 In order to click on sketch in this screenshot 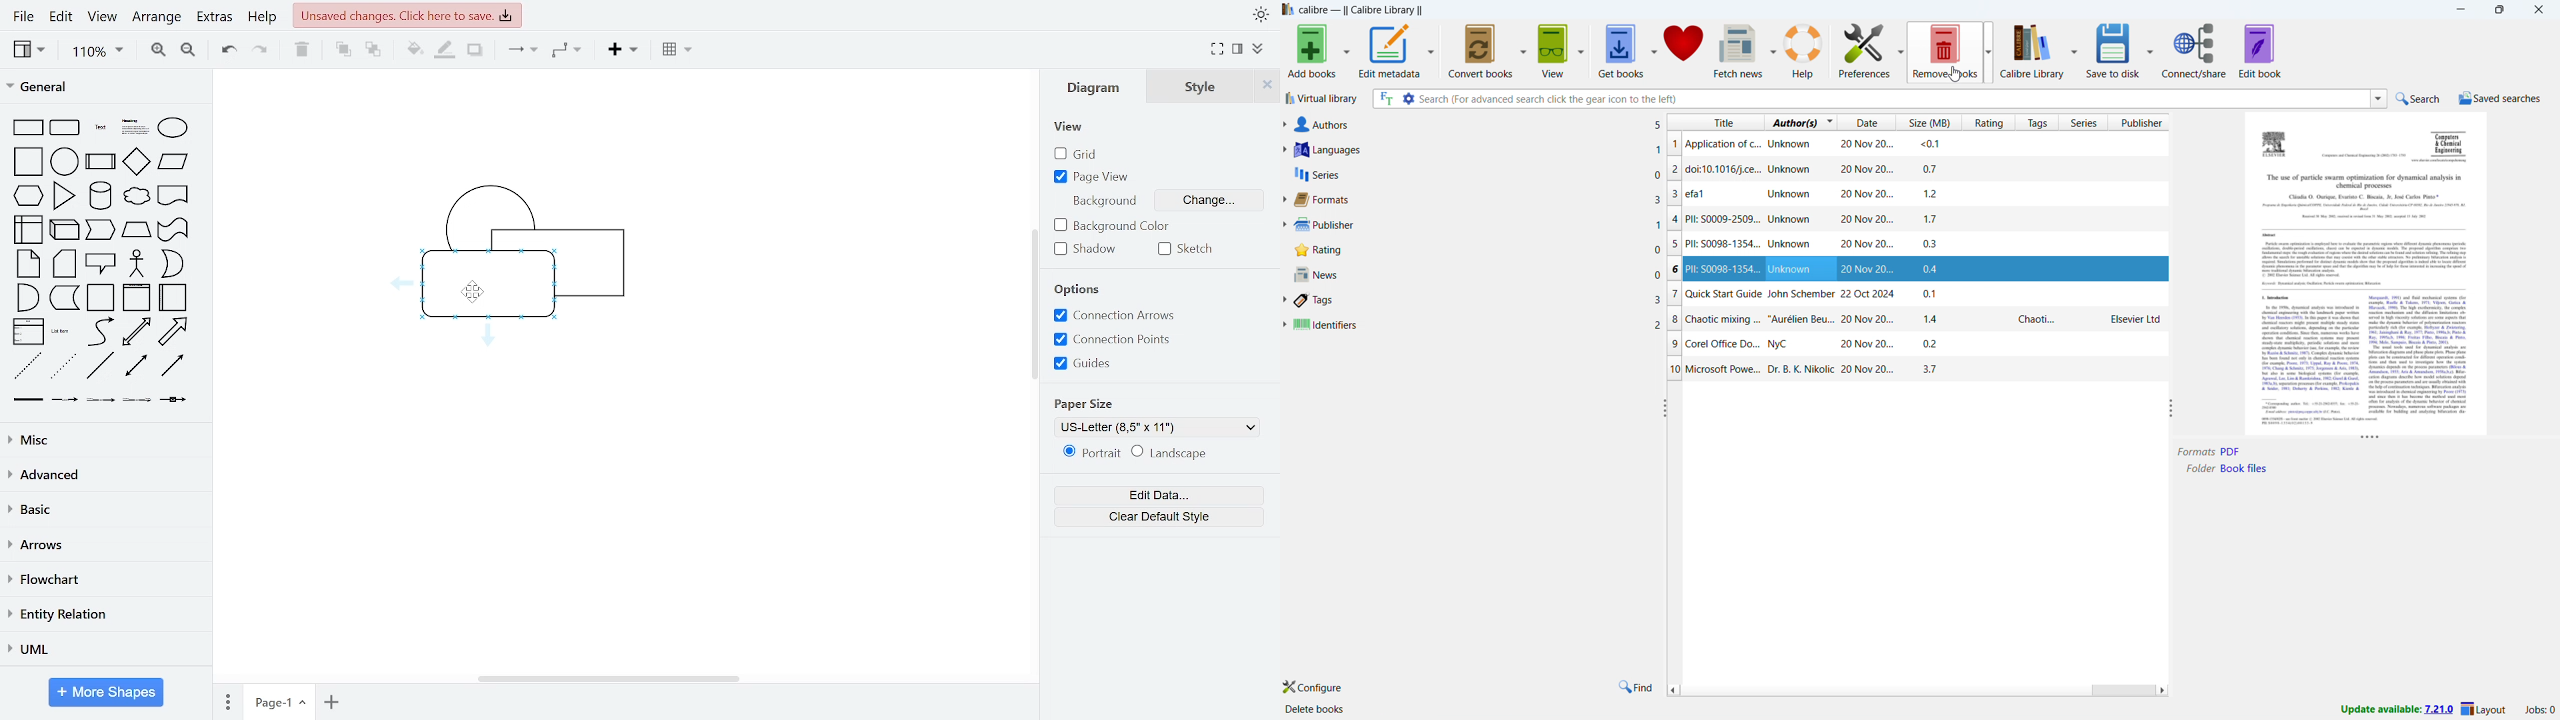, I will do `click(1192, 249)`.